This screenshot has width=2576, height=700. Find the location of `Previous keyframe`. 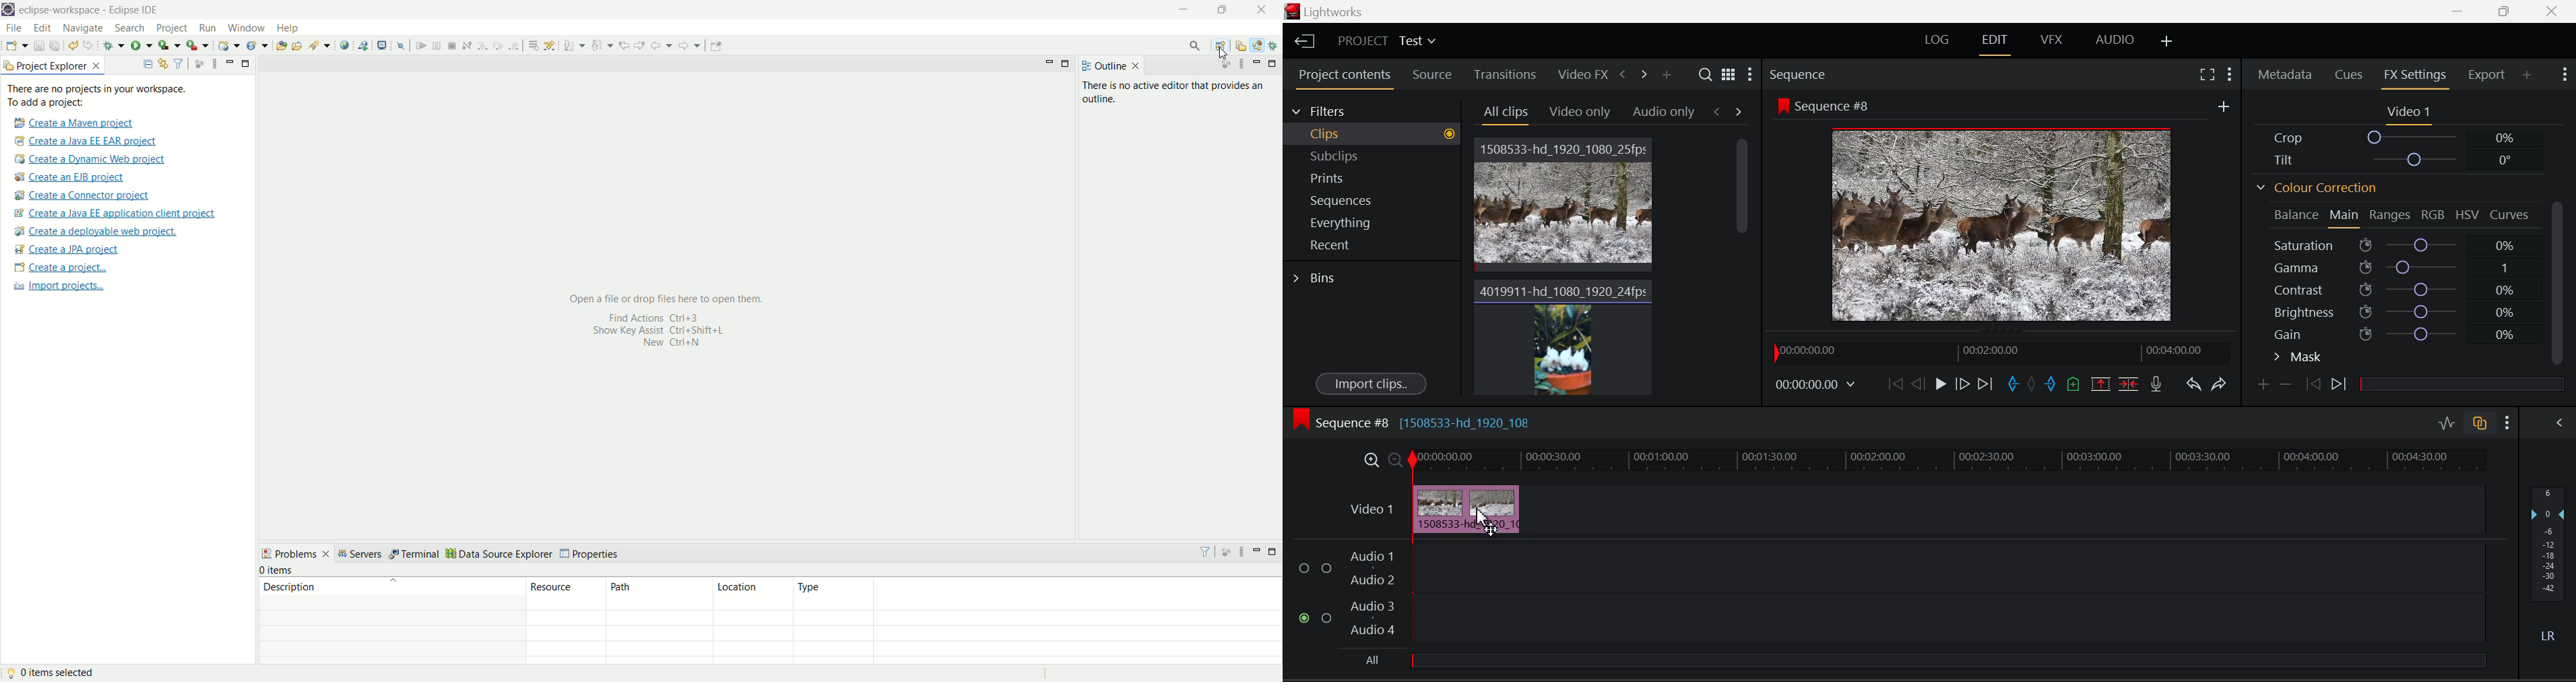

Previous keyframe is located at coordinates (2311, 385).